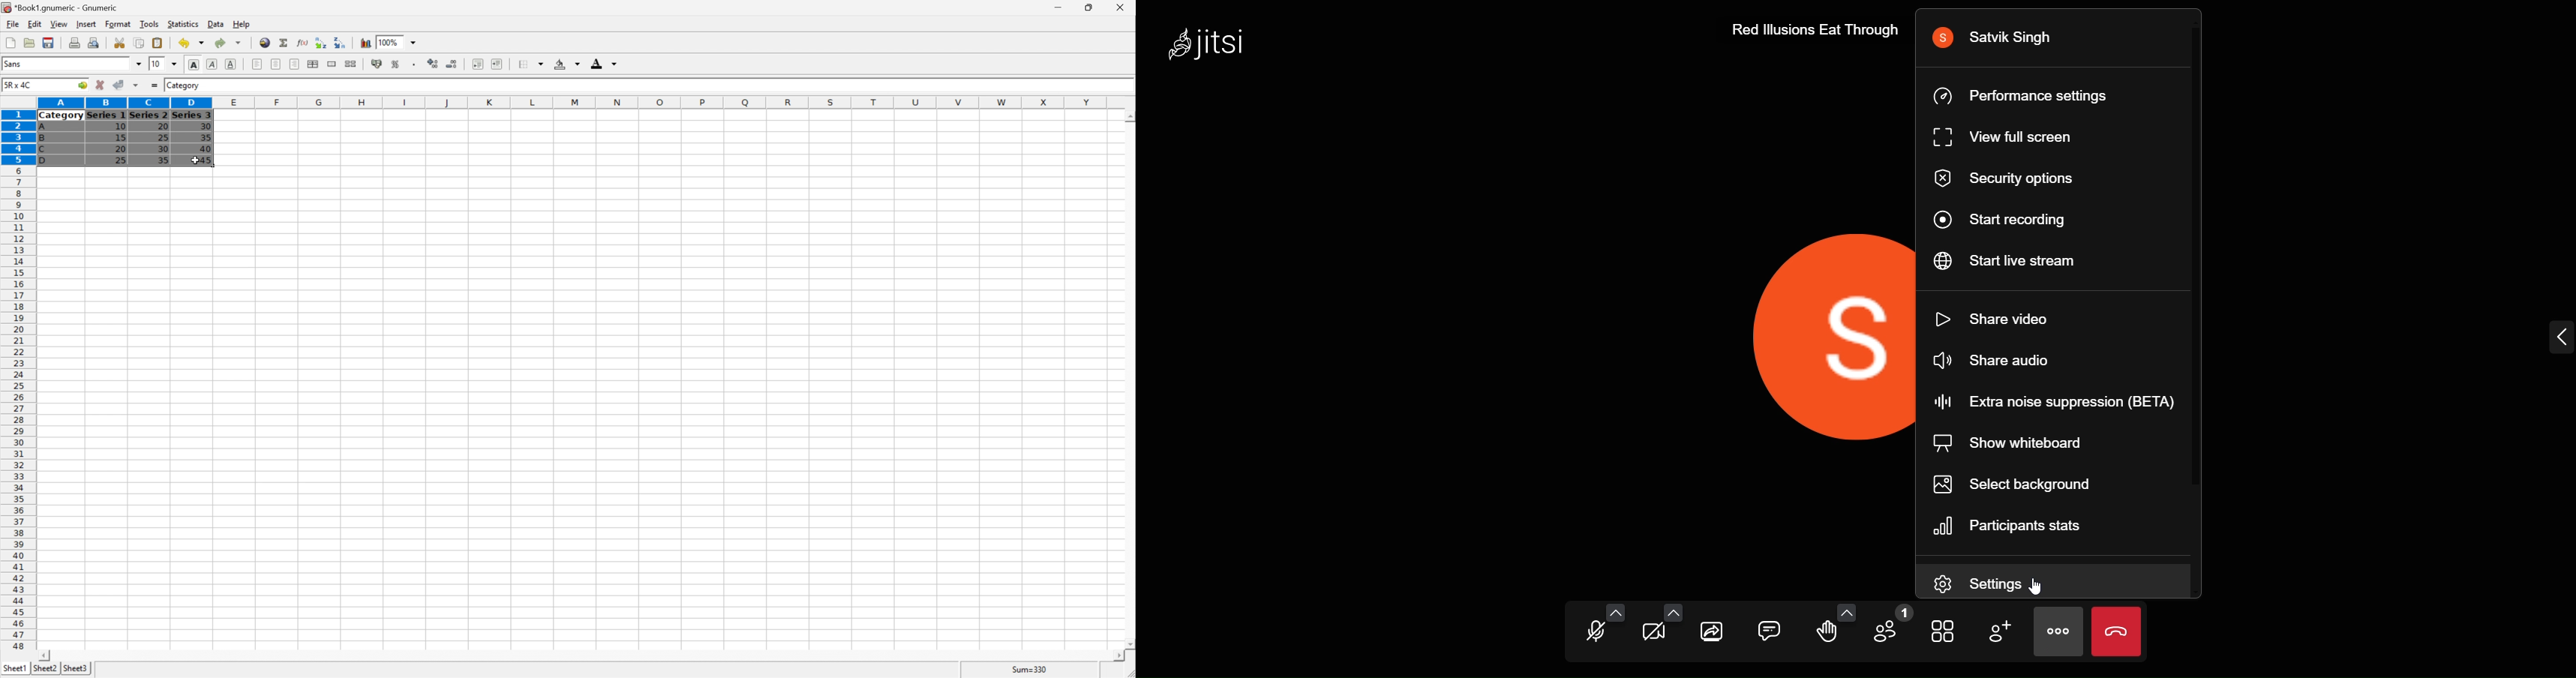 The height and width of the screenshot is (700, 2576). I want to click on Cursor, so click(195, 158).